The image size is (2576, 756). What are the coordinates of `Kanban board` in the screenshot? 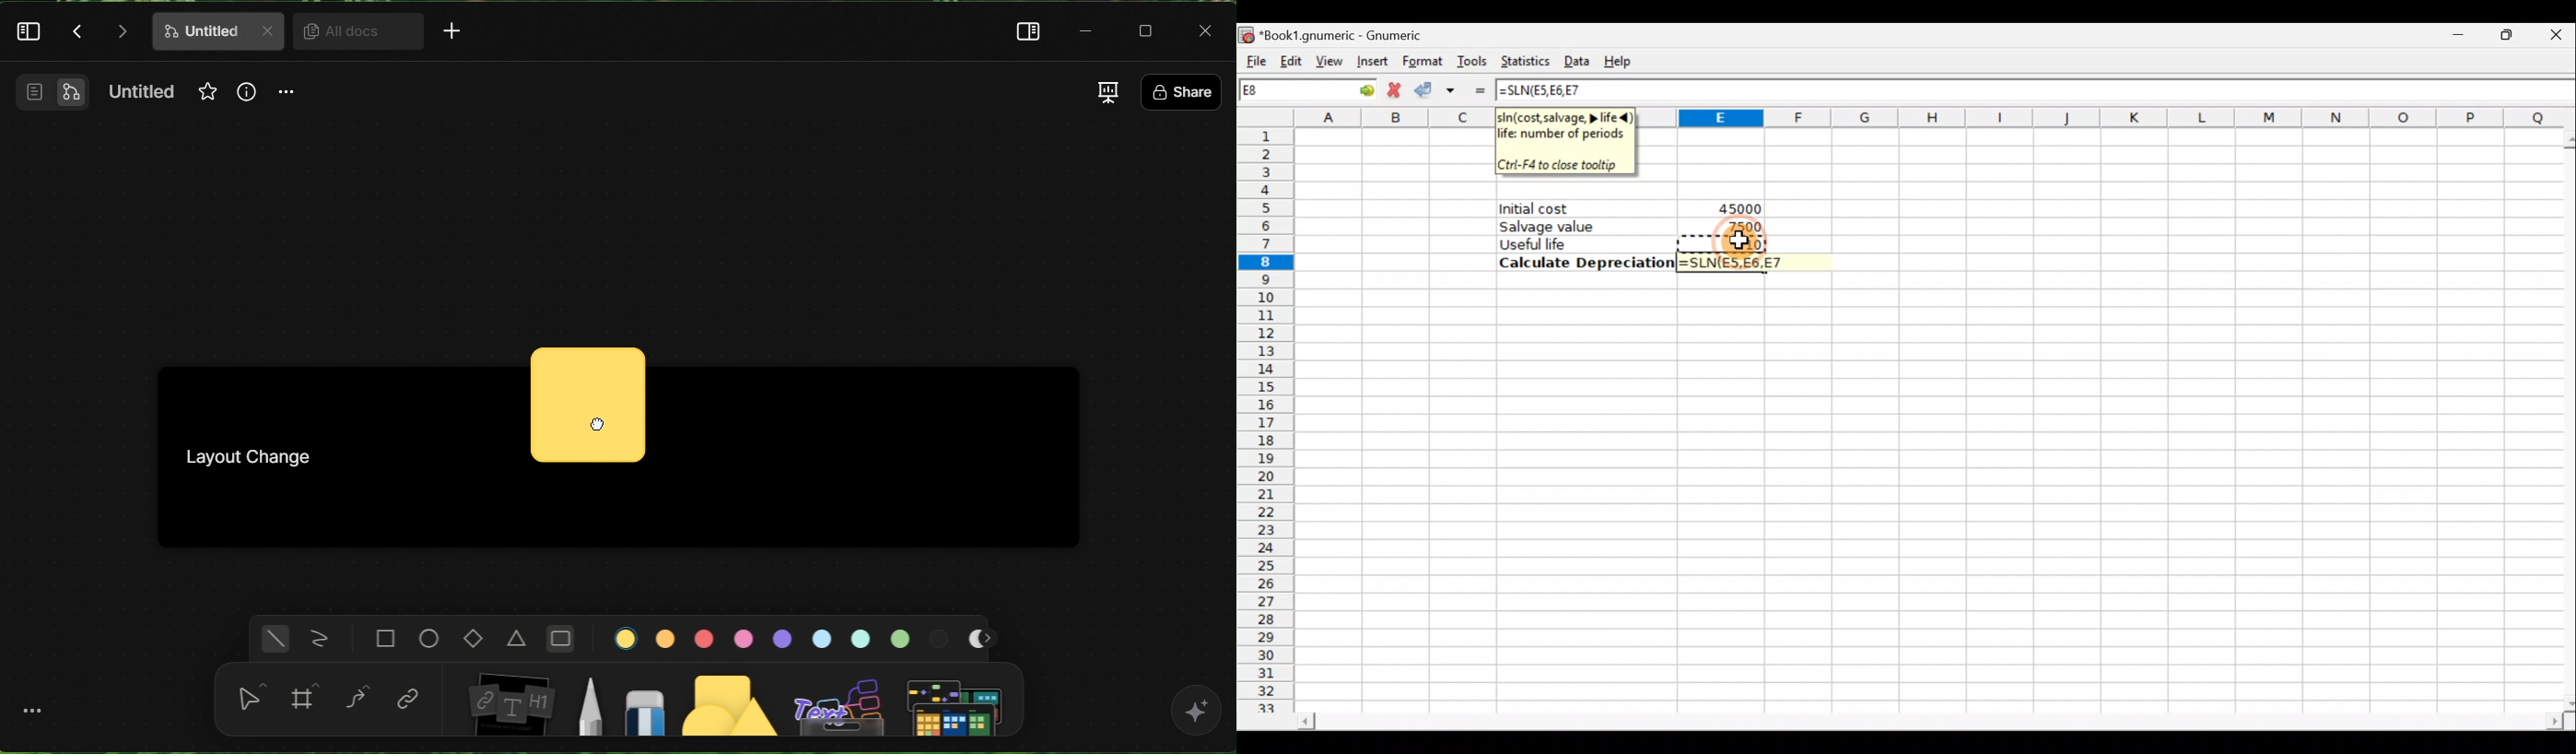 It's located at (274, 453).